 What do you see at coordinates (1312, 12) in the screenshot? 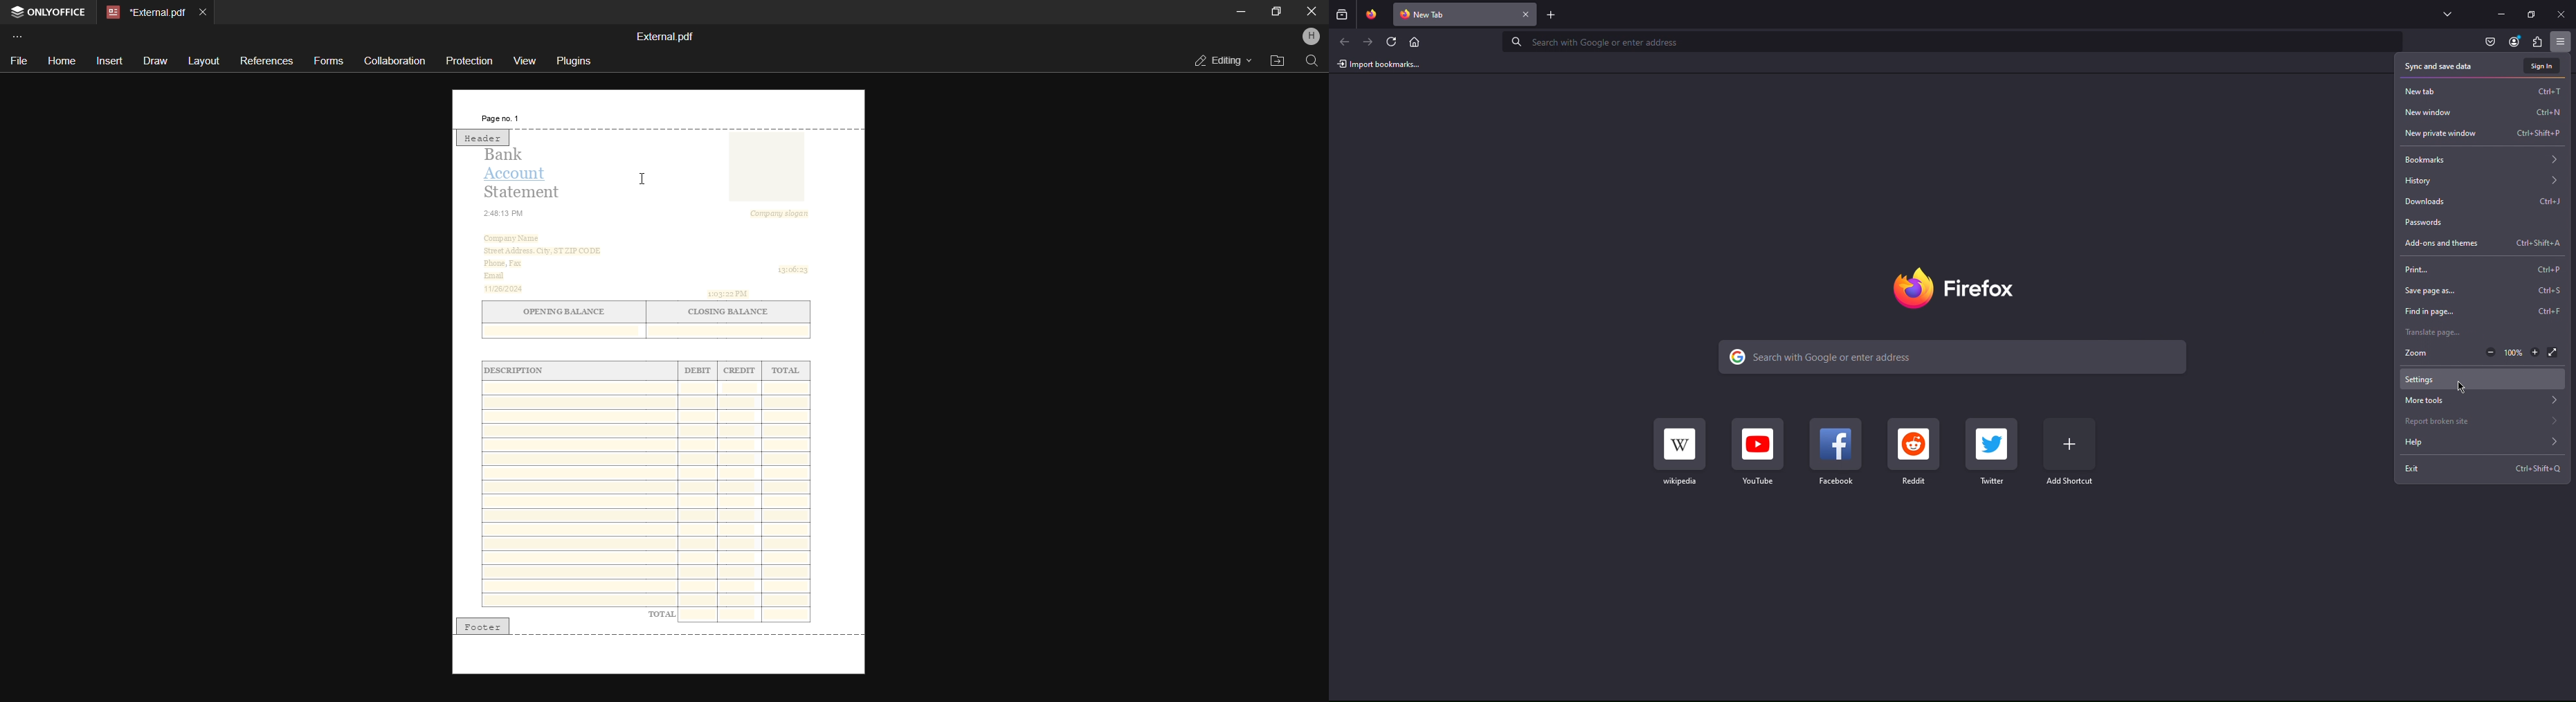
I see `close` at bounding box center [1312, 12].